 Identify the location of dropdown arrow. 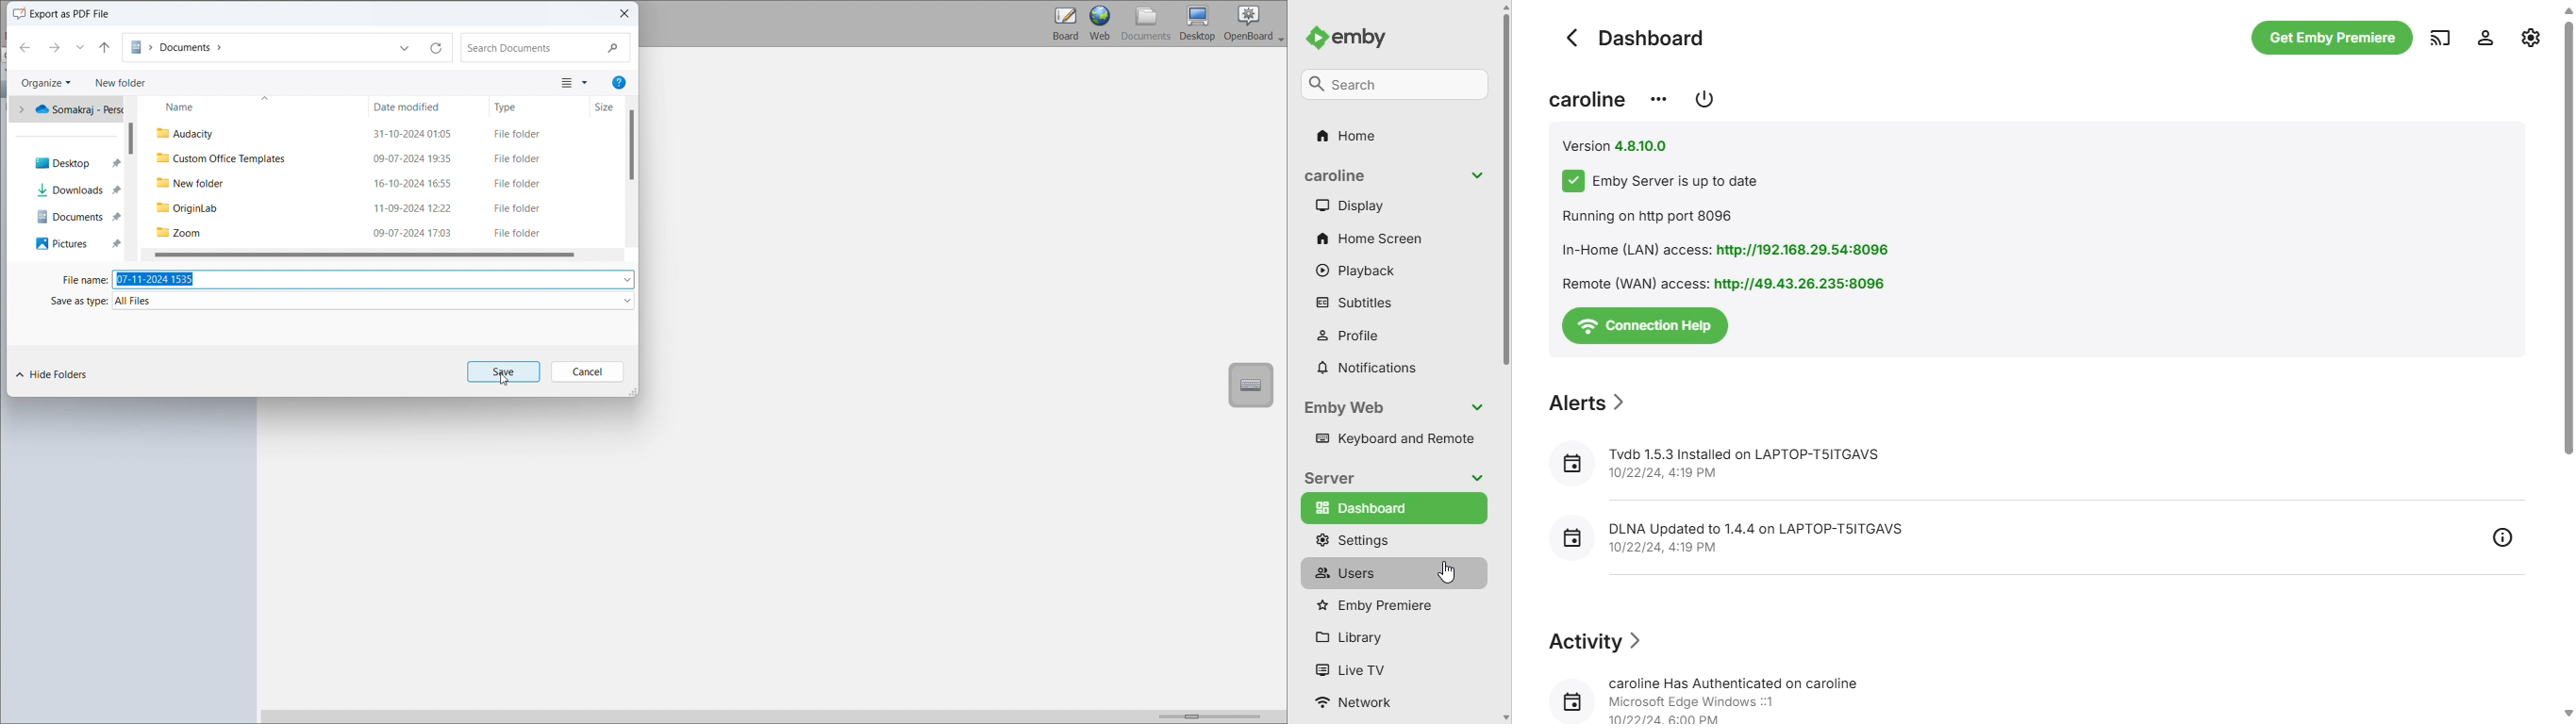
(408, 48).